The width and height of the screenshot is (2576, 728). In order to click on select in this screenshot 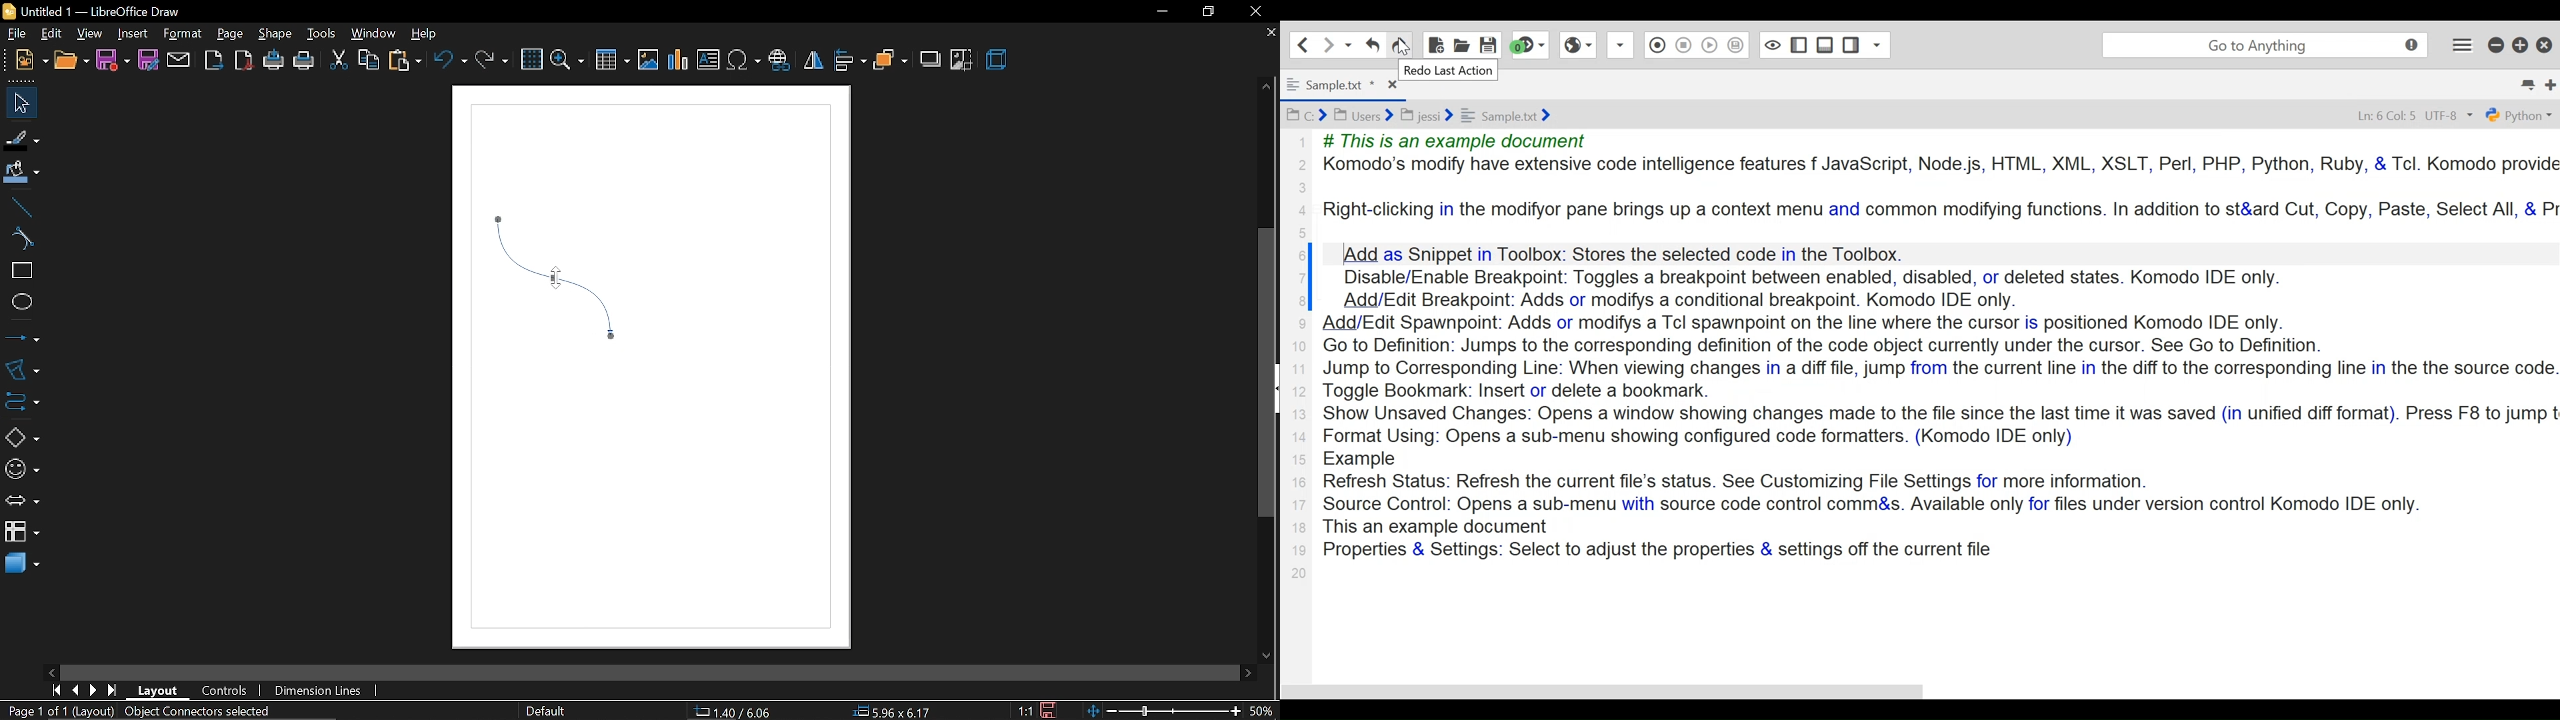, I will do `click(18, 103)`.